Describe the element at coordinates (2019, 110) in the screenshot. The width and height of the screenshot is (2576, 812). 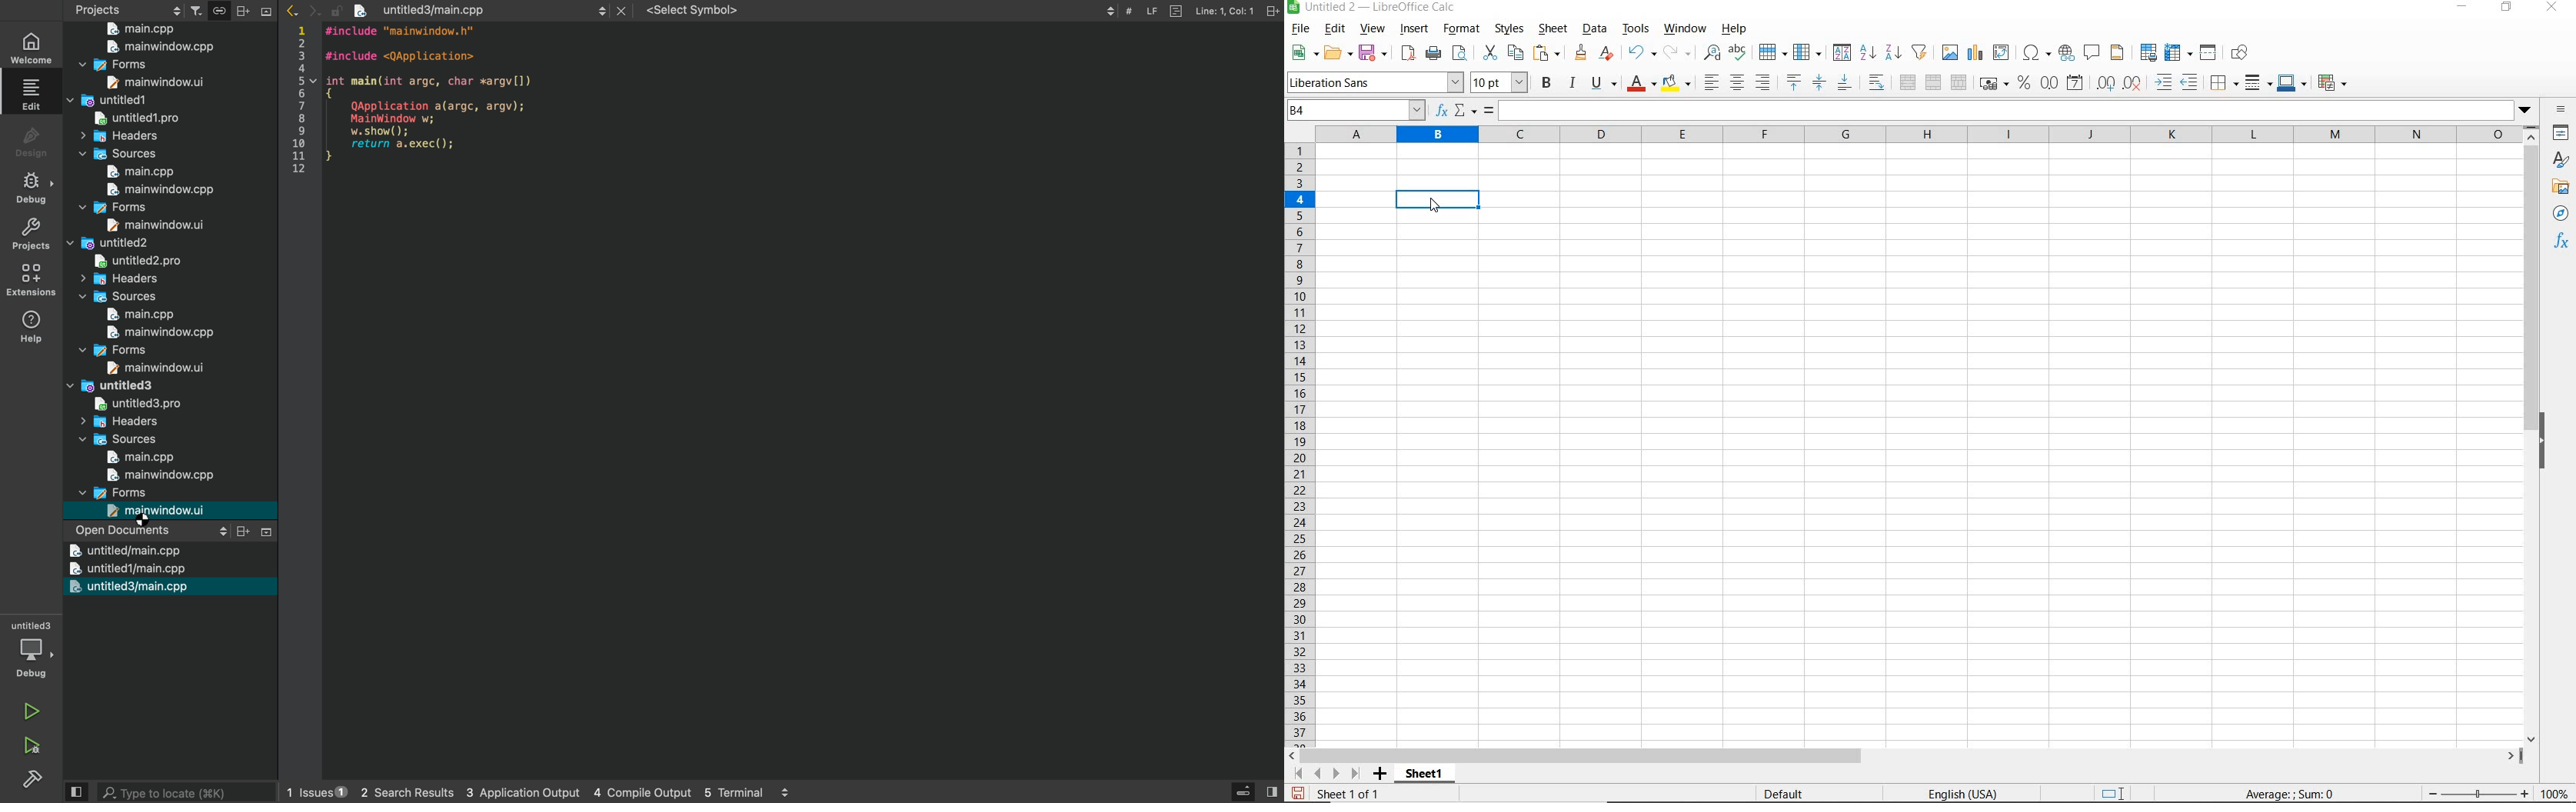
I see `expand formula bar` at that location.